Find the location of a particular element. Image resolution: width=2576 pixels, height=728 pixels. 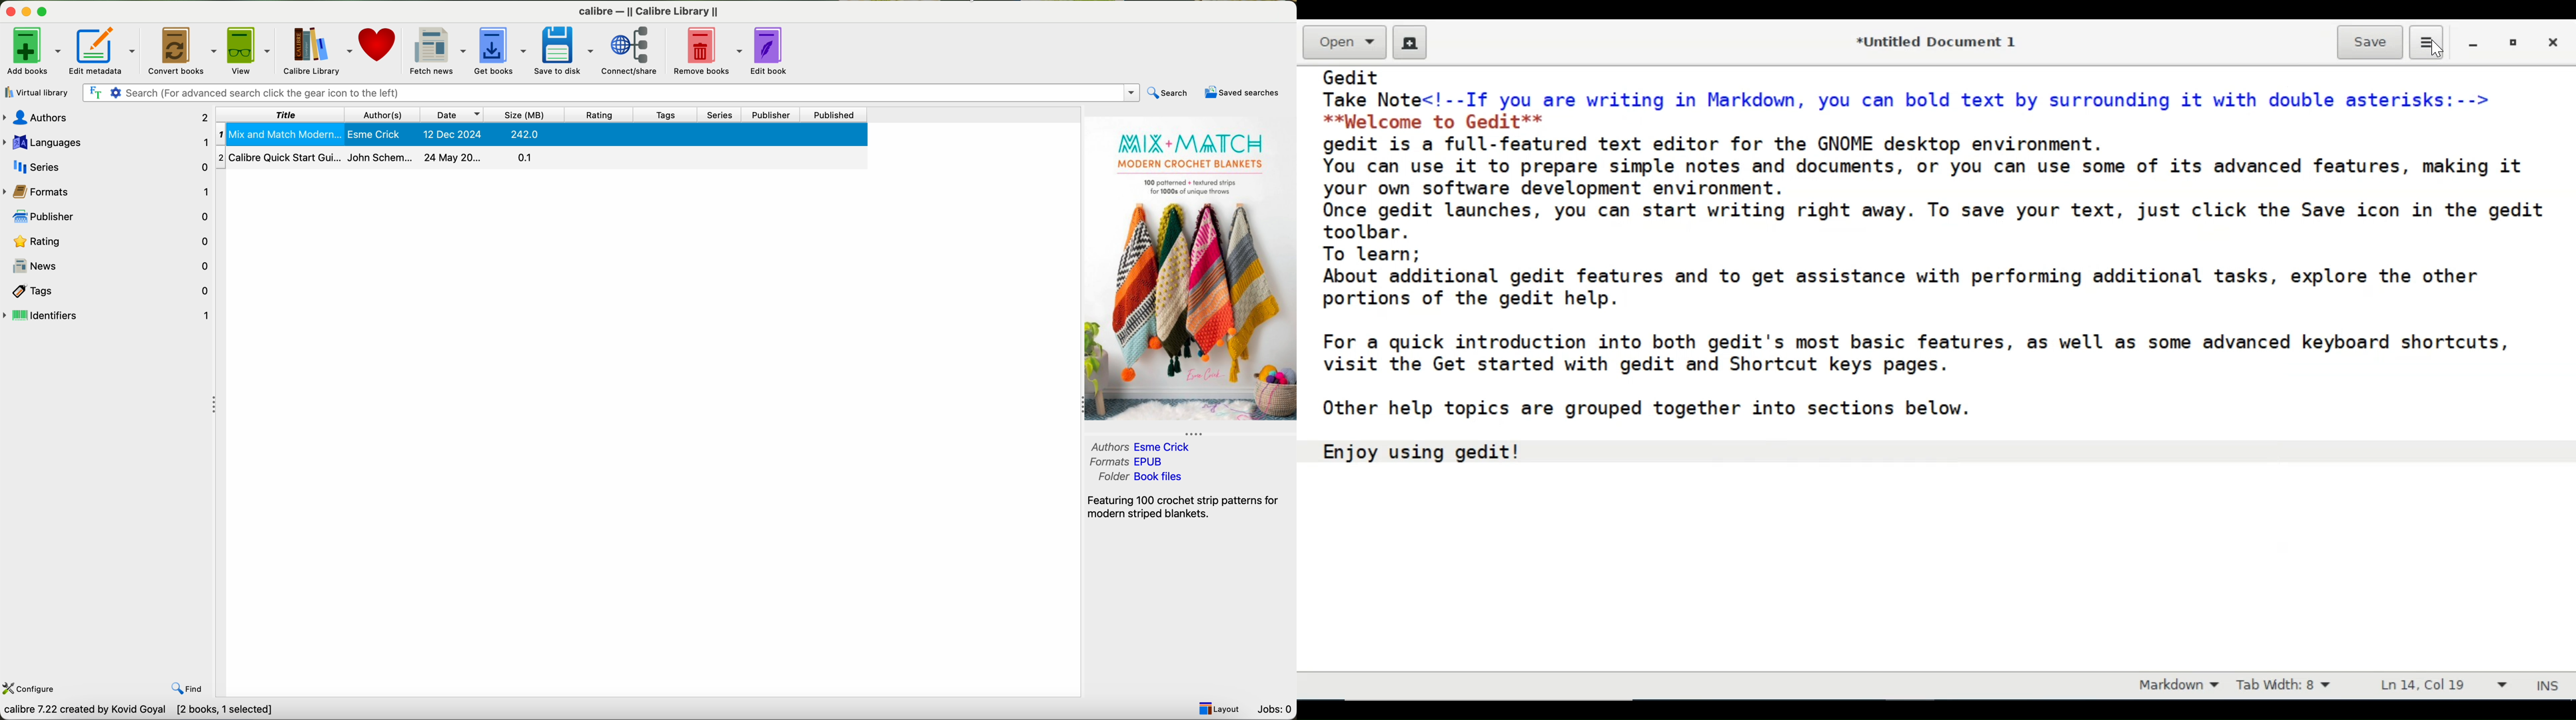

Take Note<!--If you are writing in Markdown, you can bold text by surrounding it with double asterisks:--> is located at coordinates (1912, 98).